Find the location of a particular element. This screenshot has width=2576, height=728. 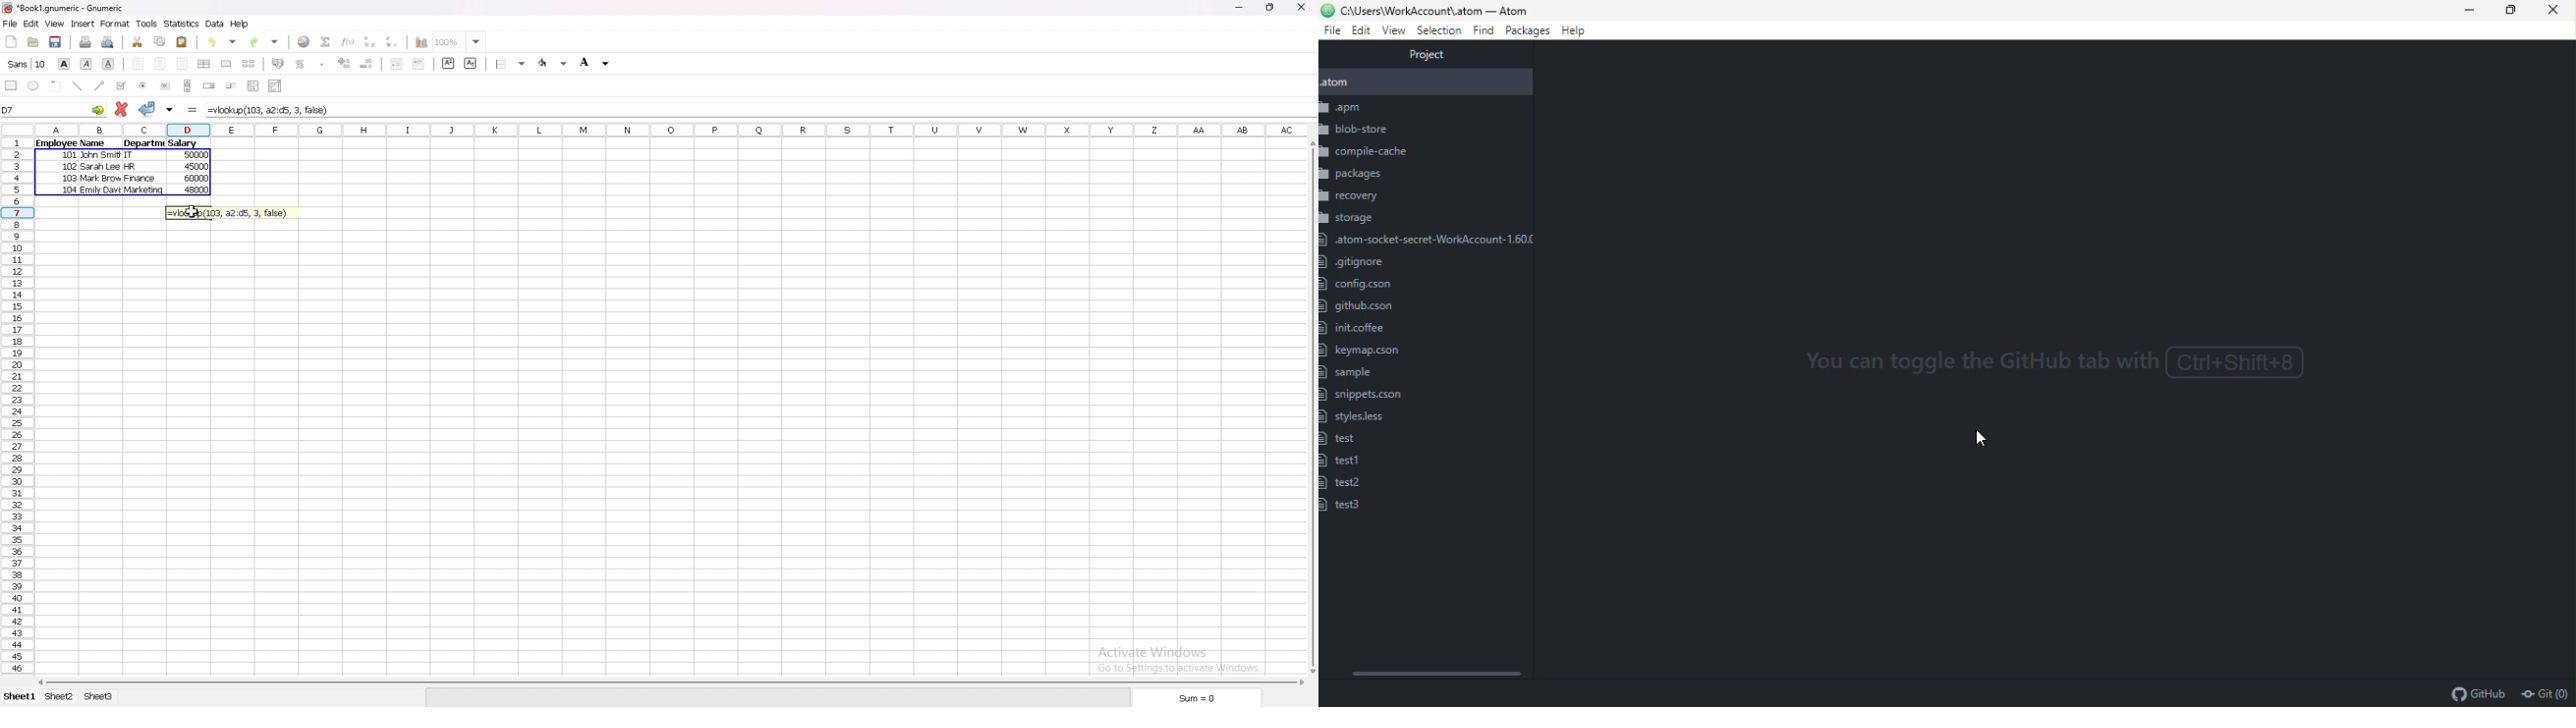

formula is located at coordinates (193, 111).